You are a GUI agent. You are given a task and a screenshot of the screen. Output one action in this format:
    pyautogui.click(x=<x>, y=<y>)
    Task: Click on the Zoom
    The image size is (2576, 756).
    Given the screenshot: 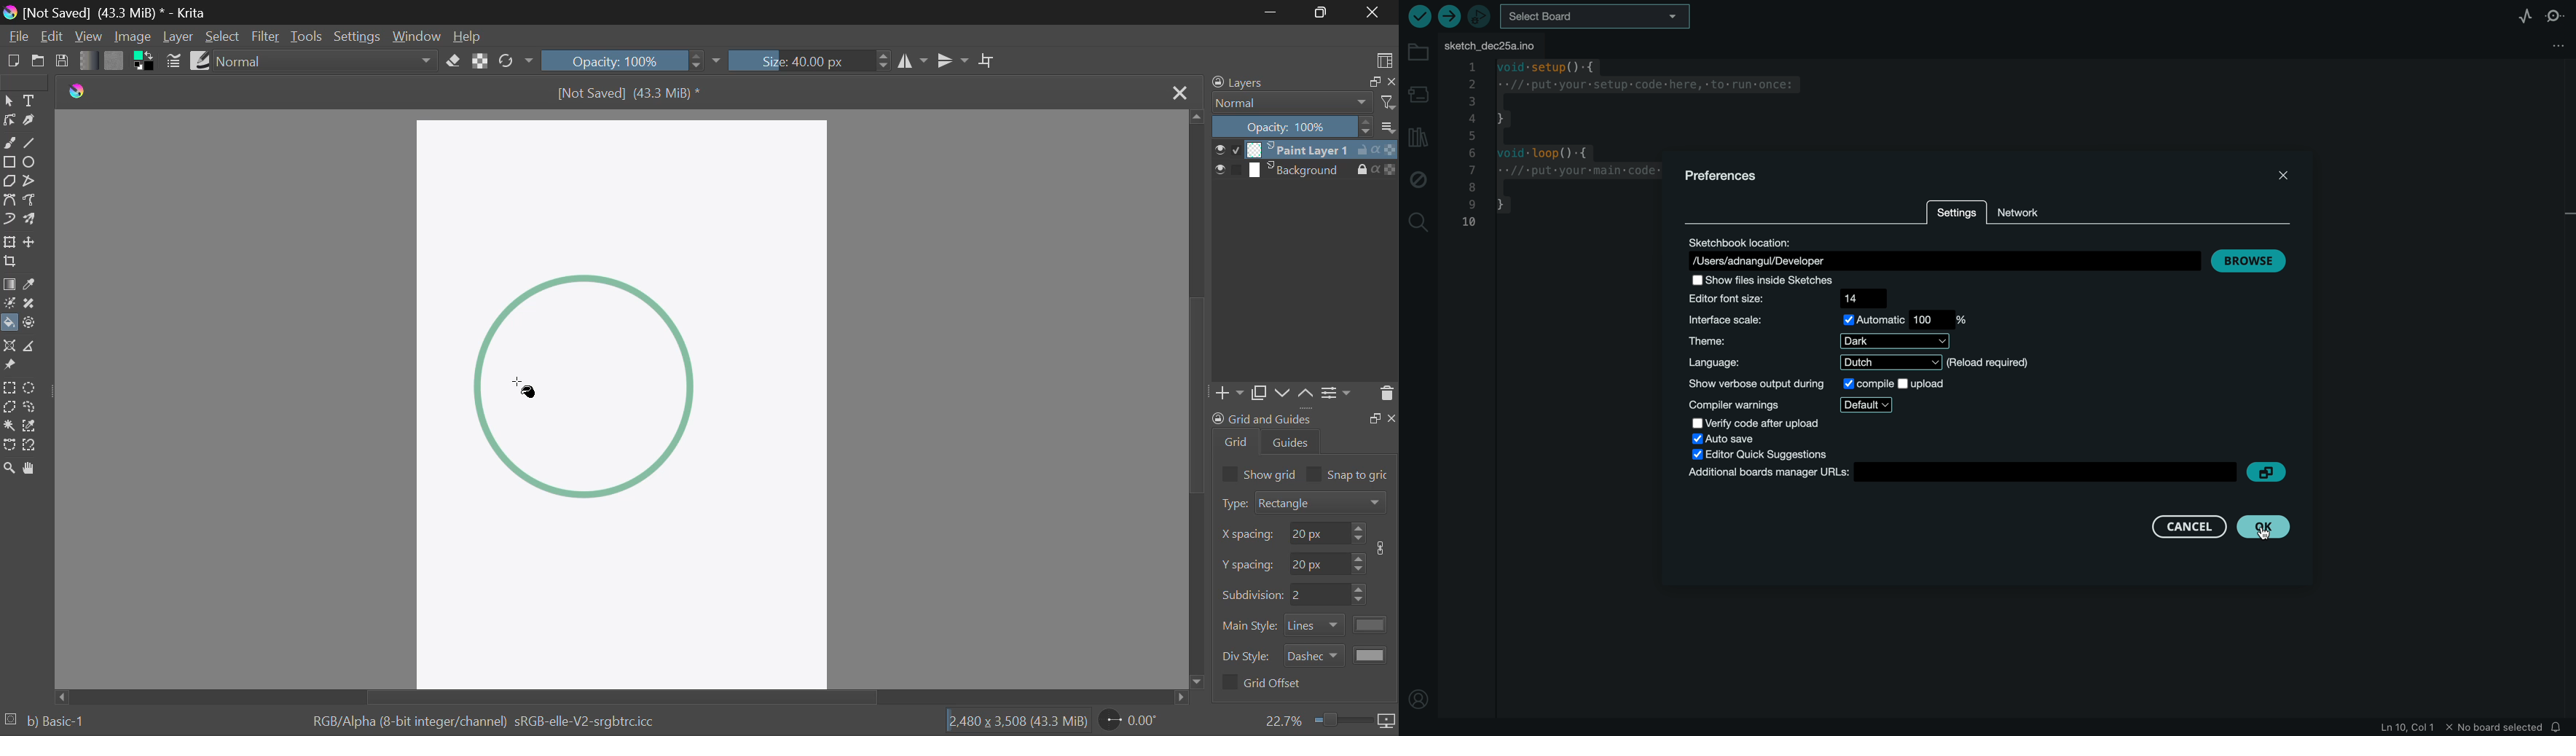 What is the action you would take?
    pyautogui.click(x=1330, y=721)
    